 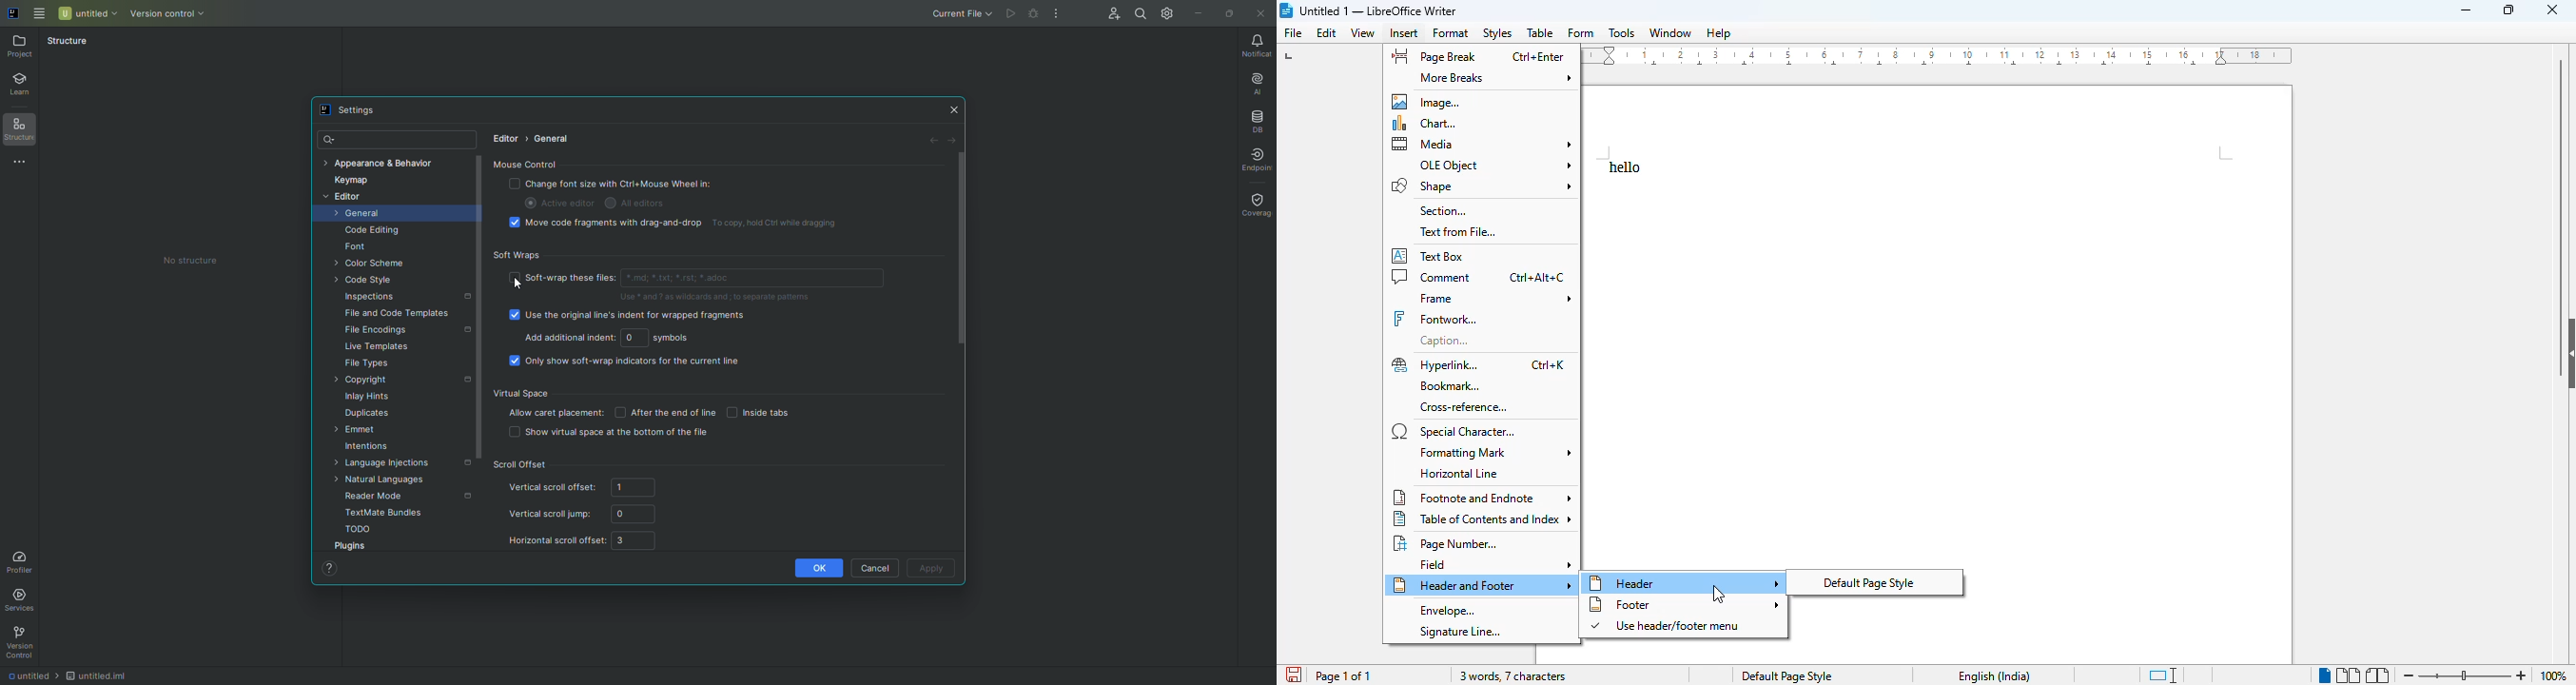 What do you see at coordinates (1257, 82) in the screenshot?
I see `AI Assistant` at bounding box center [1257, 82].